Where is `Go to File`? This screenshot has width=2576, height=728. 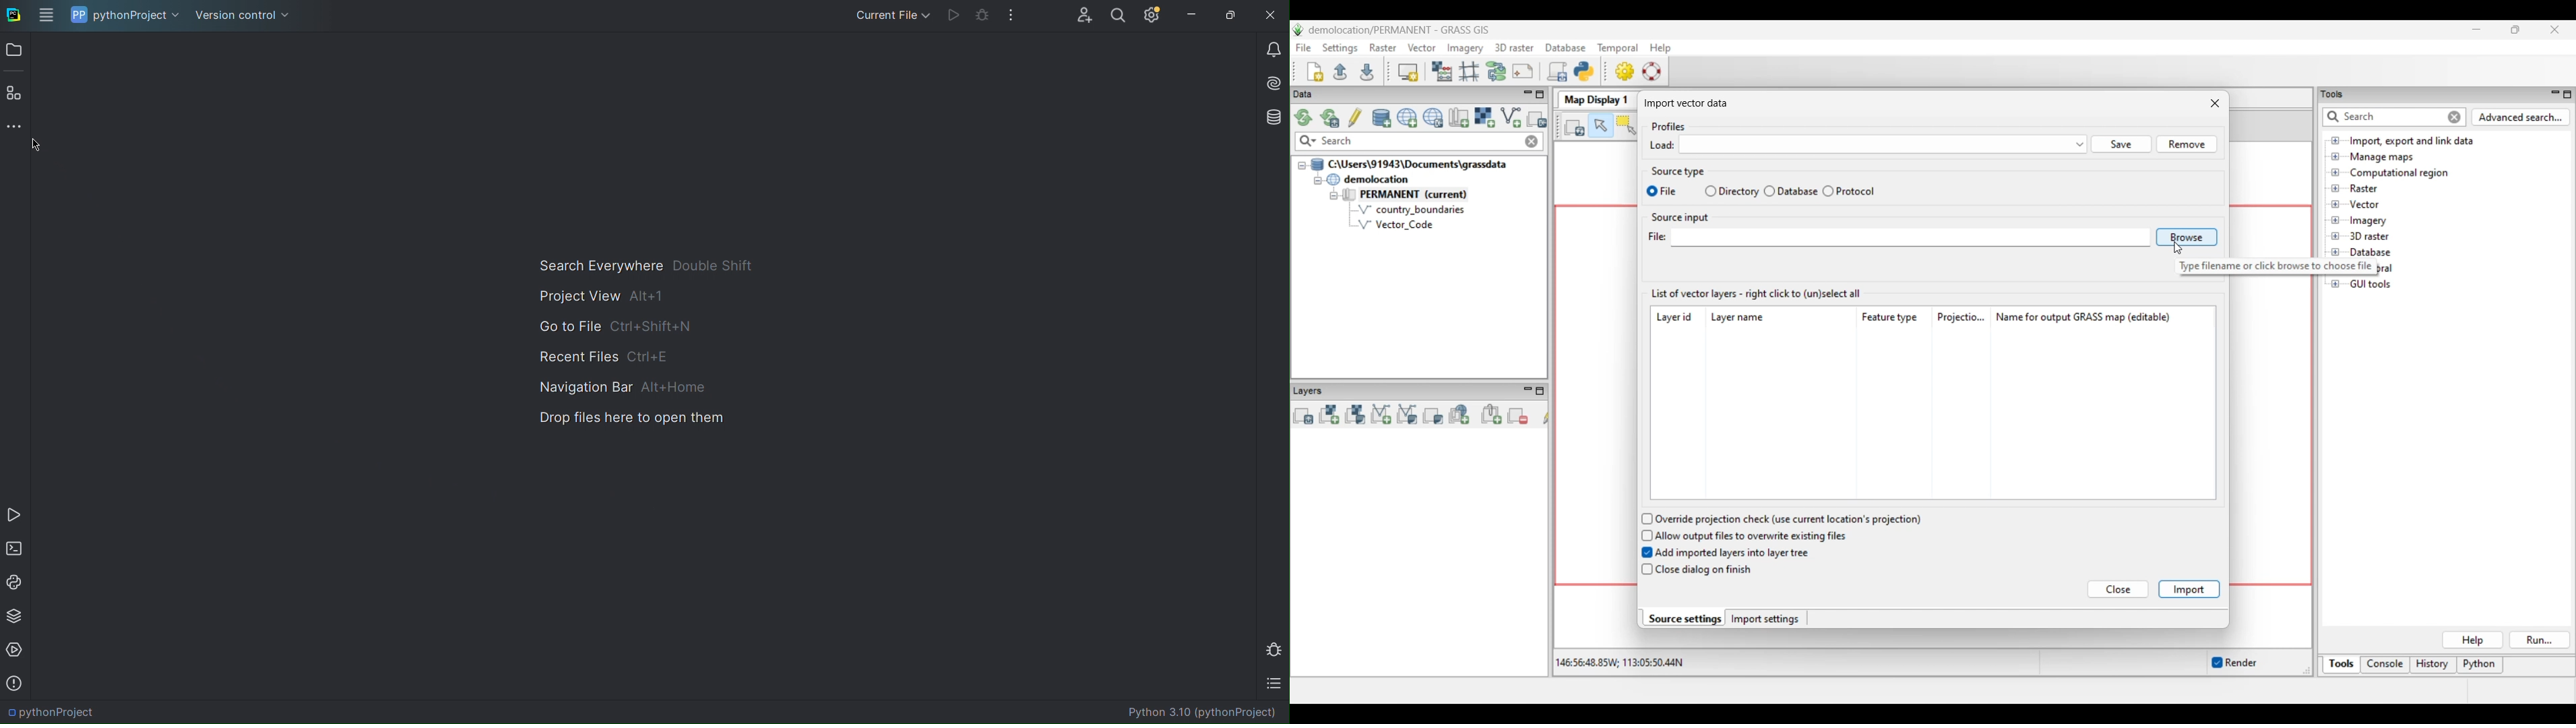
Go to File is located at coordinates (618, 324).